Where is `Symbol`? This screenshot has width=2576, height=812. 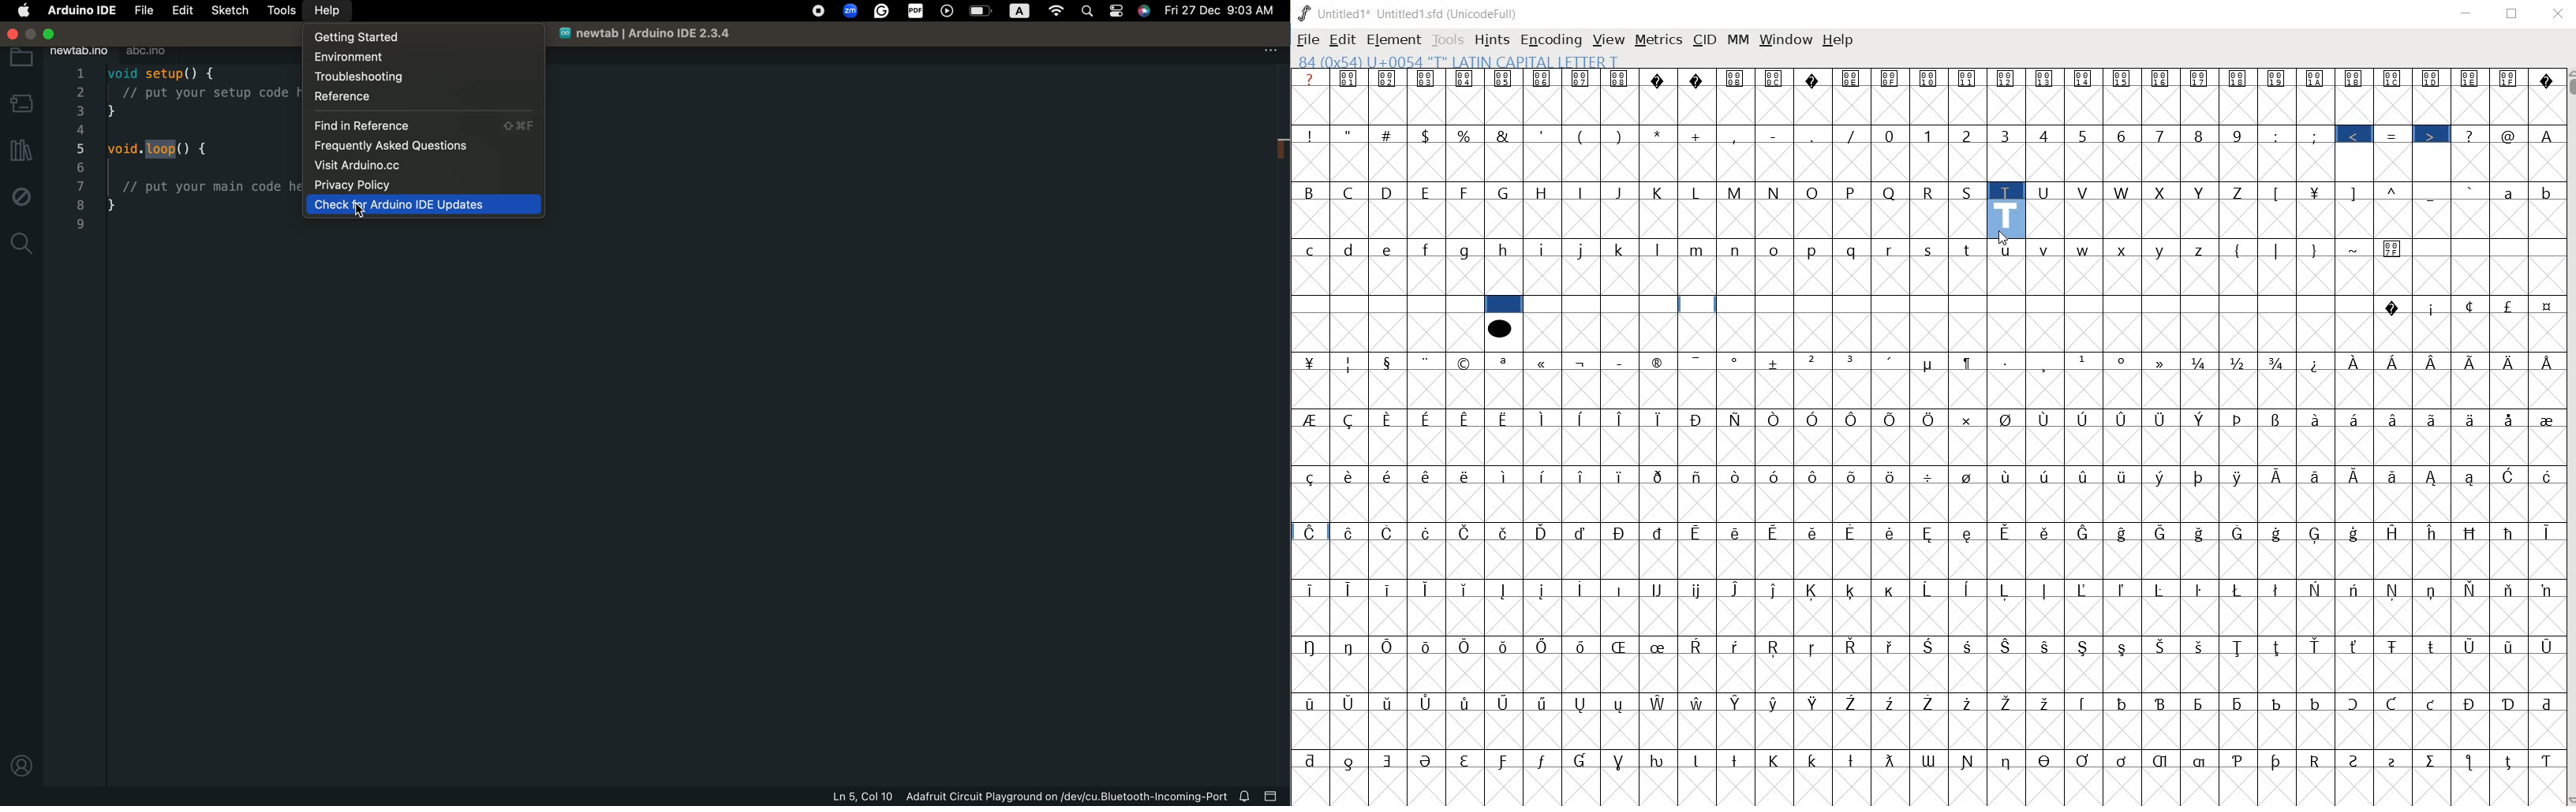 Symbol is located at coordinates (1426, 760).